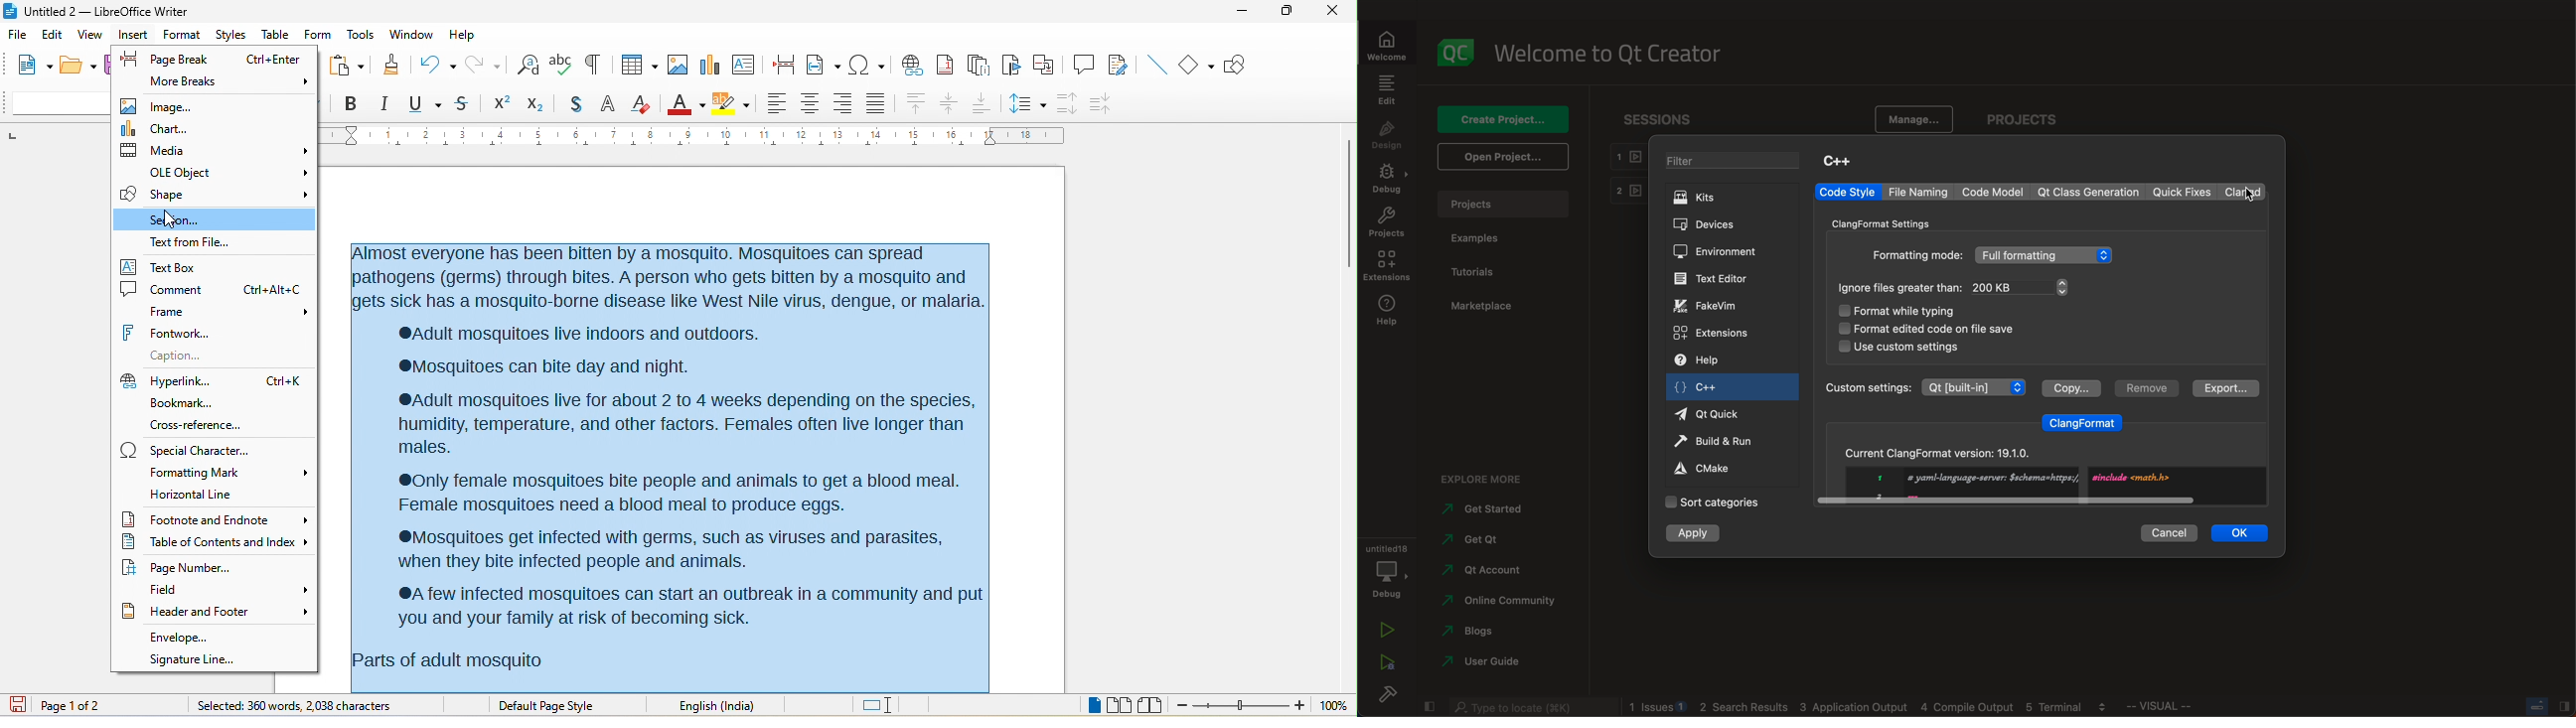  I want to click on subscript, so click(534, 104).